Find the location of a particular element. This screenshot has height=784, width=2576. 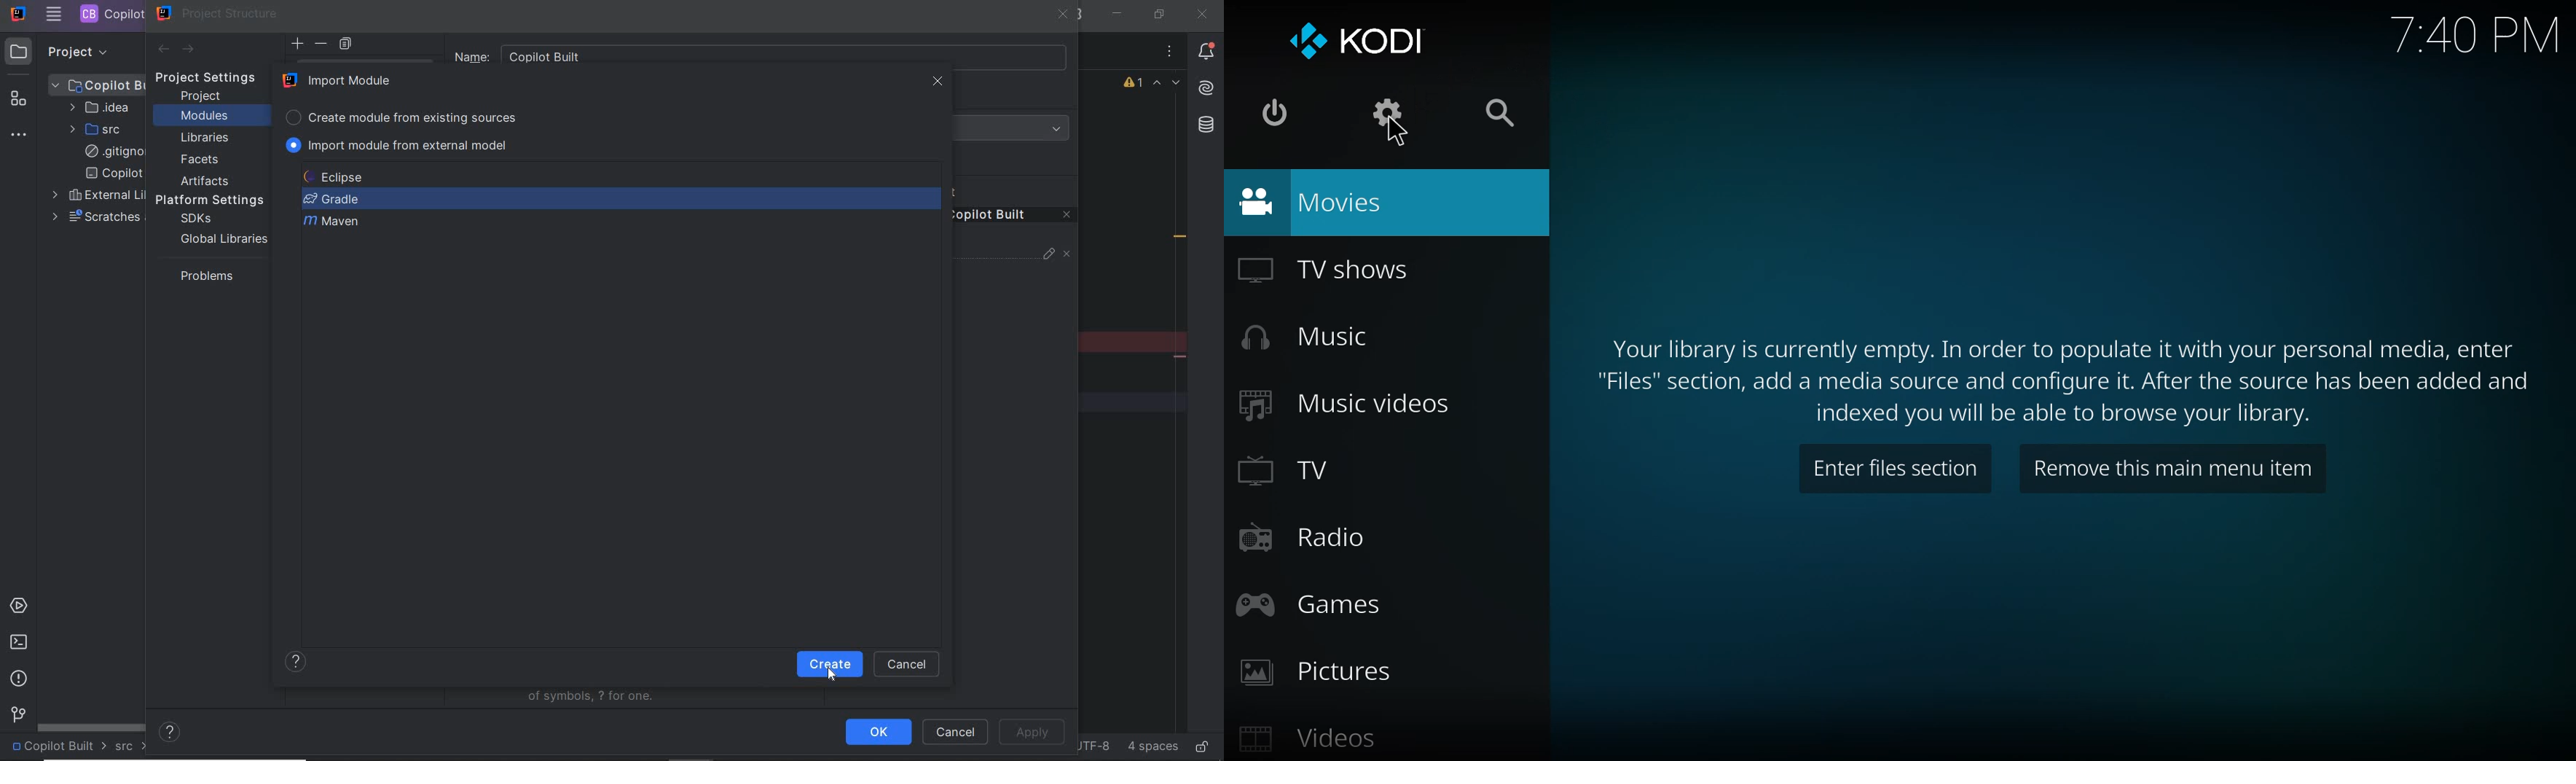

games is located at coordinates (1311, 603).